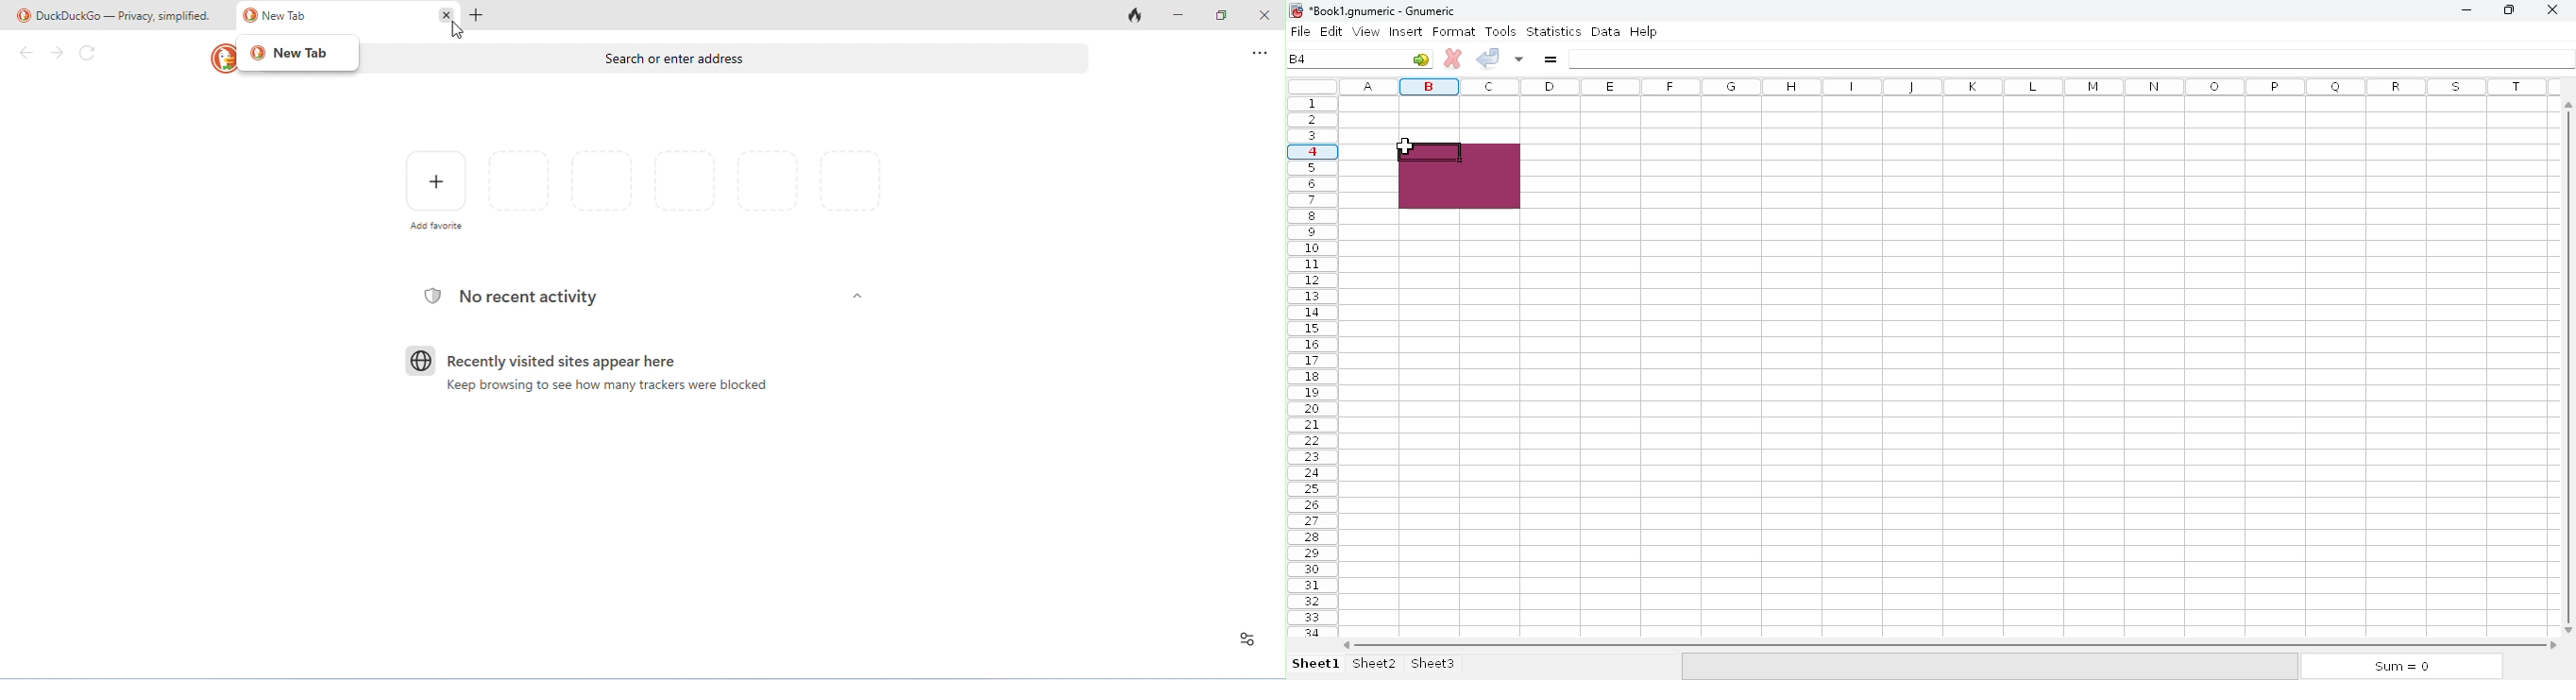 The width and height of the screenshot is (2576, 700). Describe the element at coordinates (1422, 60) in the screenshot. I see `go to` at that location.